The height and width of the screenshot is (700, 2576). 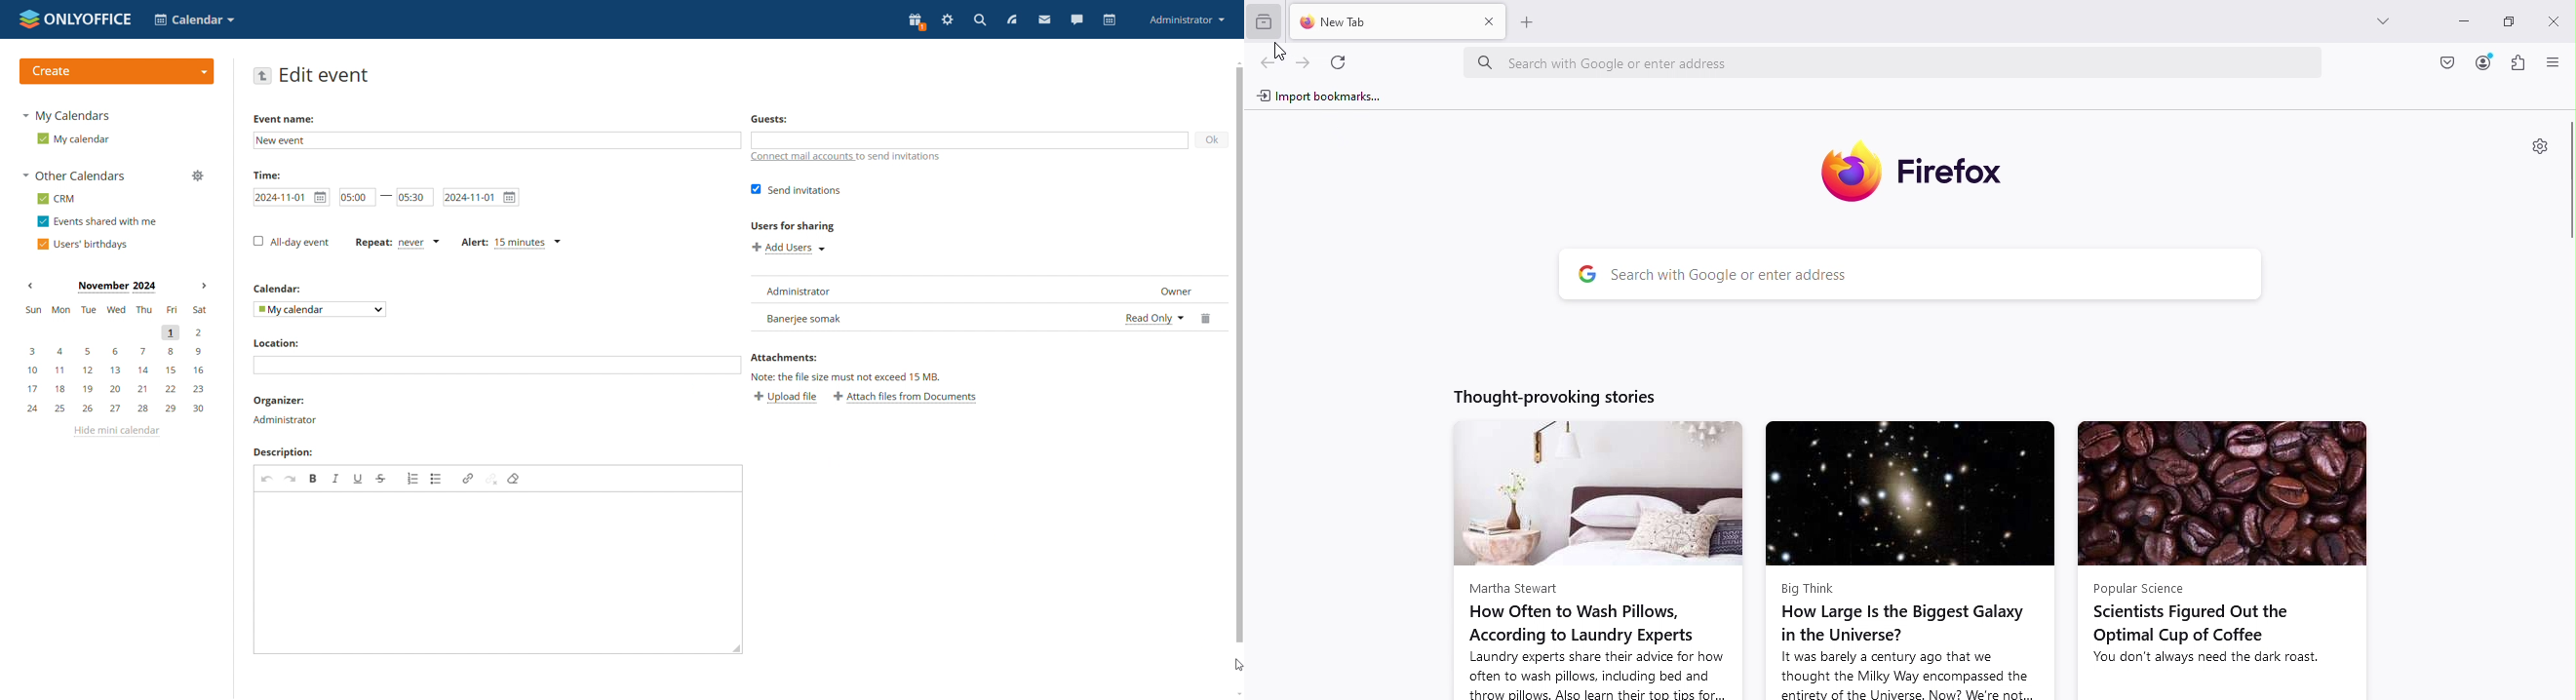 I want to click on Reload the current tab, so click(x=1343, y=62).